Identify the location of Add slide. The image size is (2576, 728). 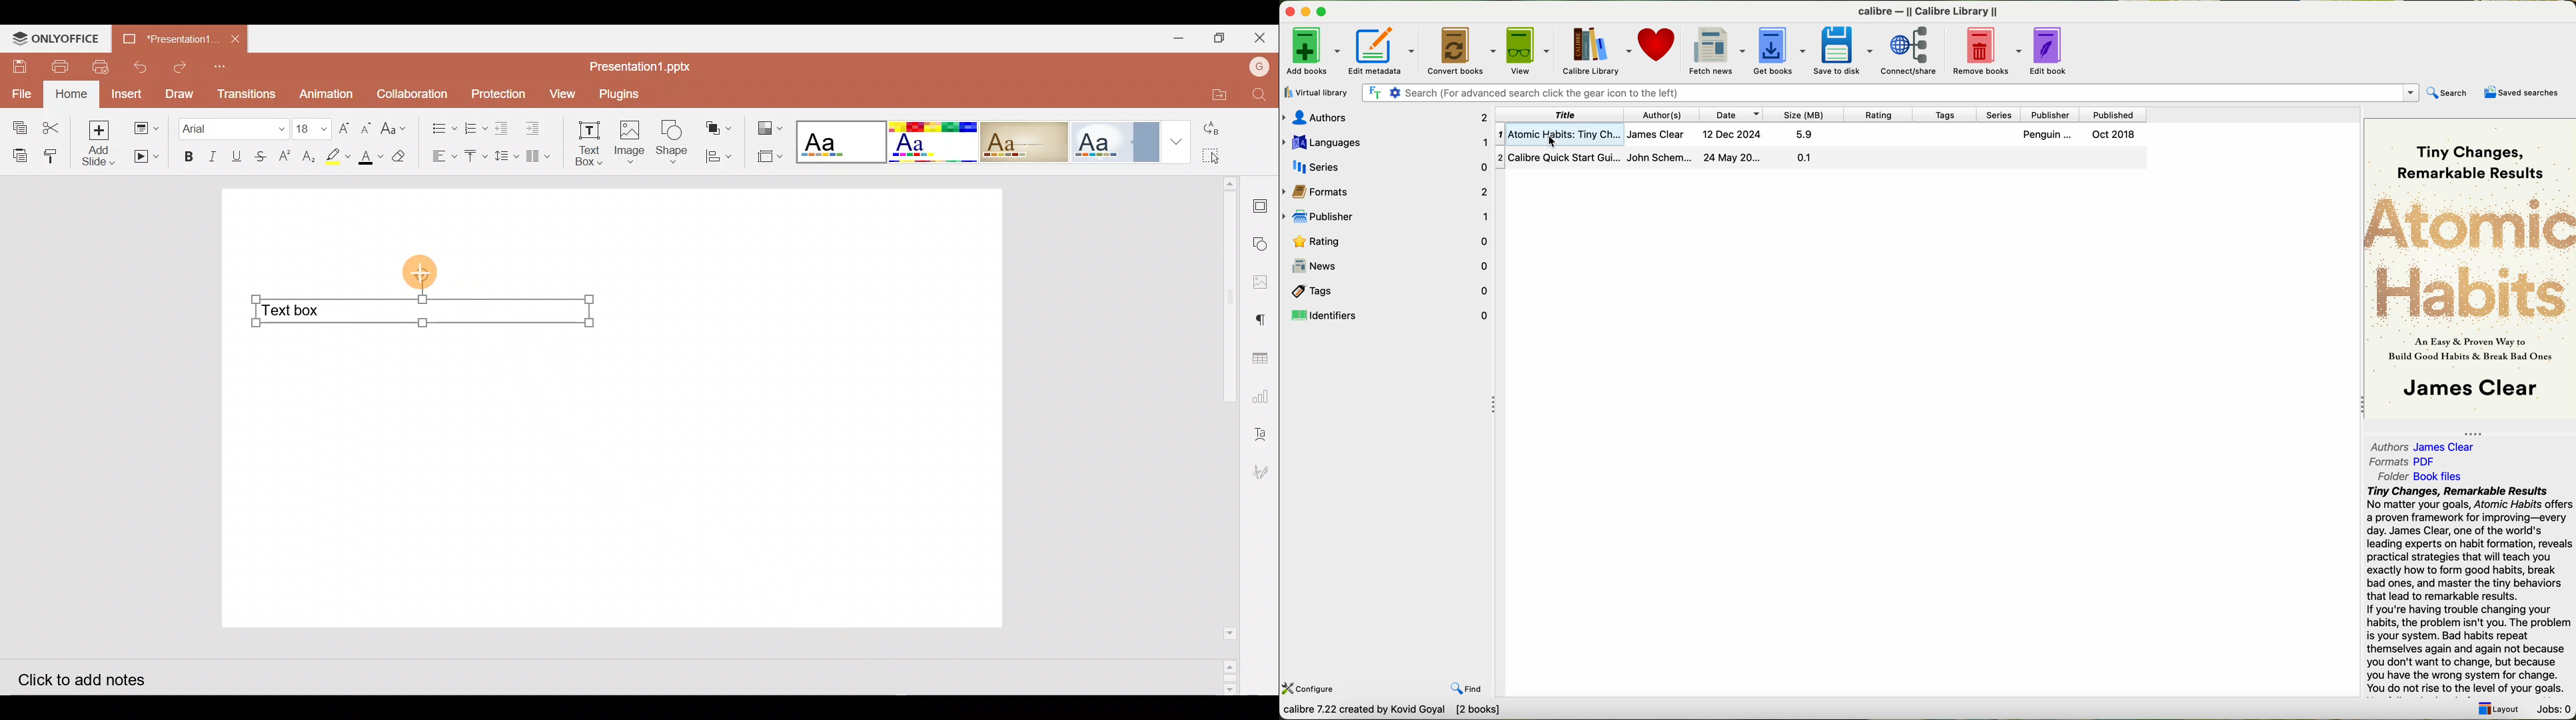
(103, 144).